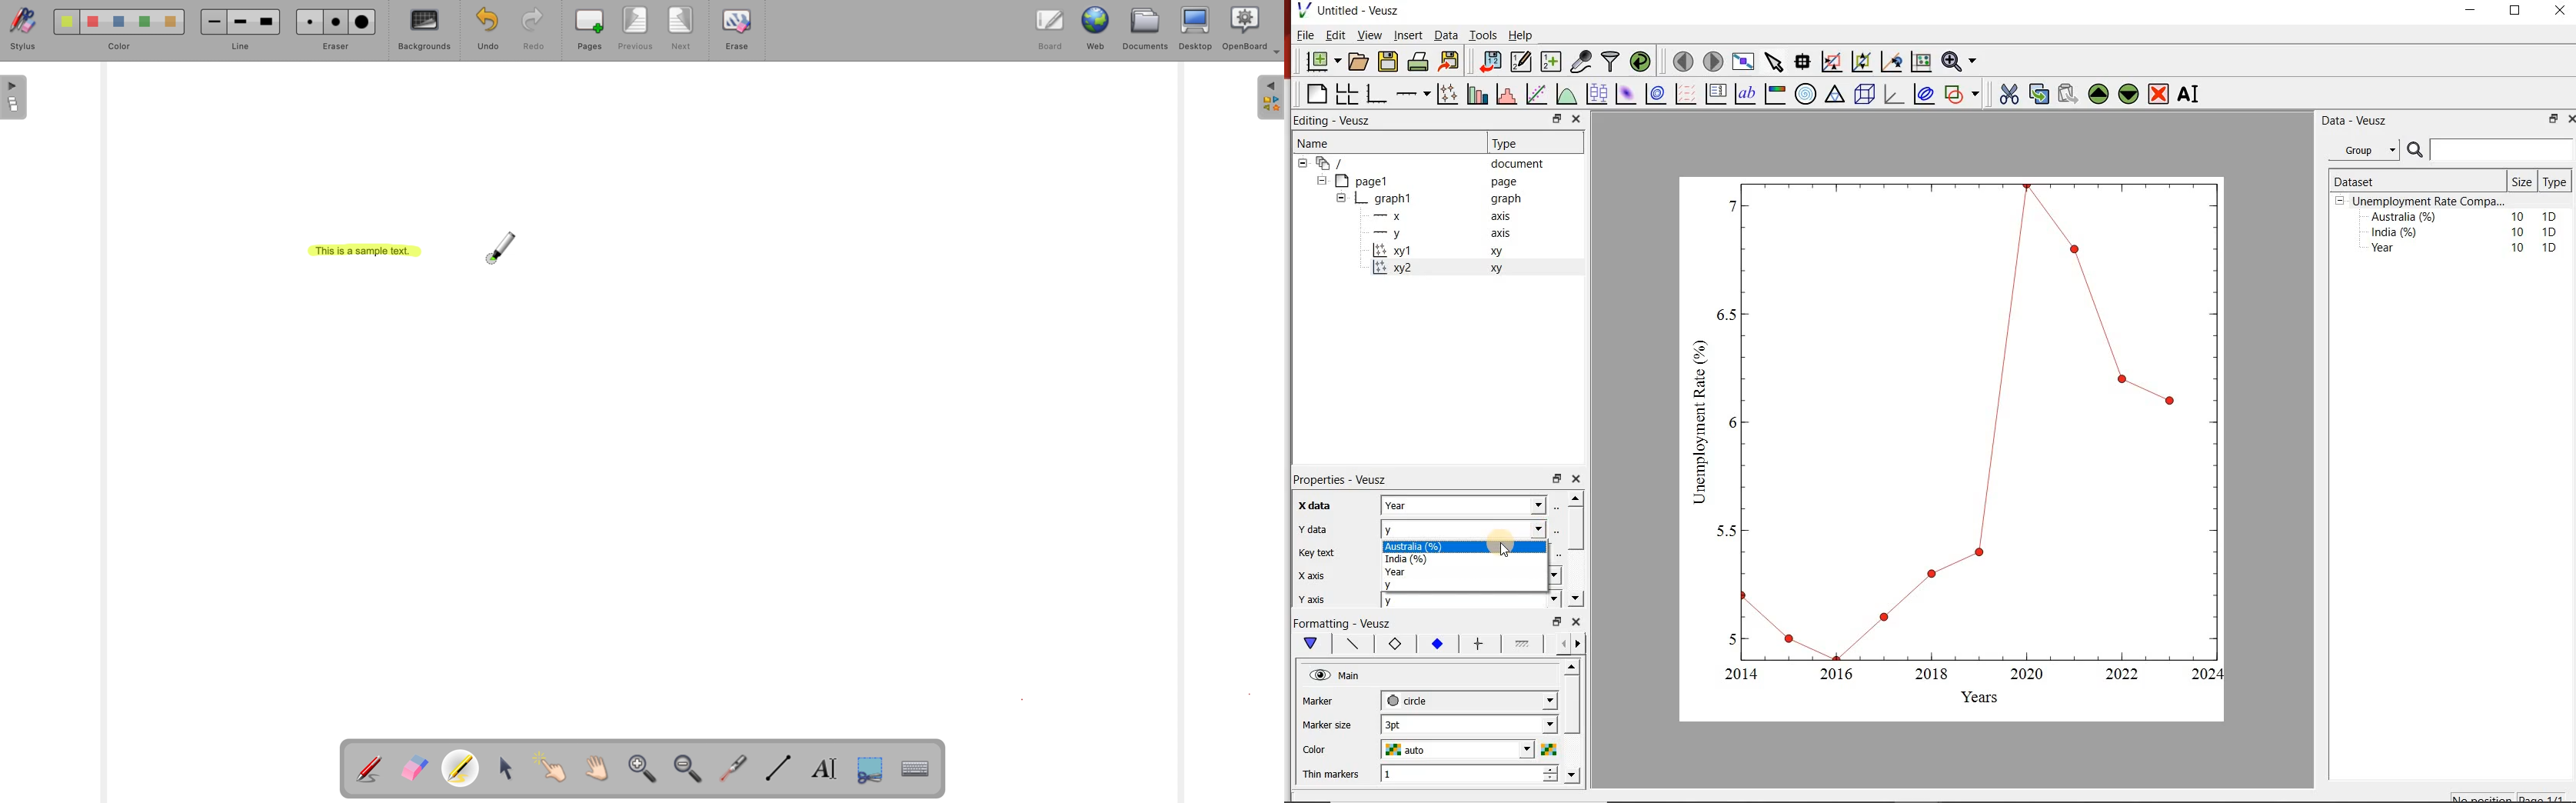 Image resolution: width=2576 pixels, height=812 pixels. What do you see at coordinates (914, 767) in the screenshot?
I see `display virtual keyboard` at bounding box center [914, 767].